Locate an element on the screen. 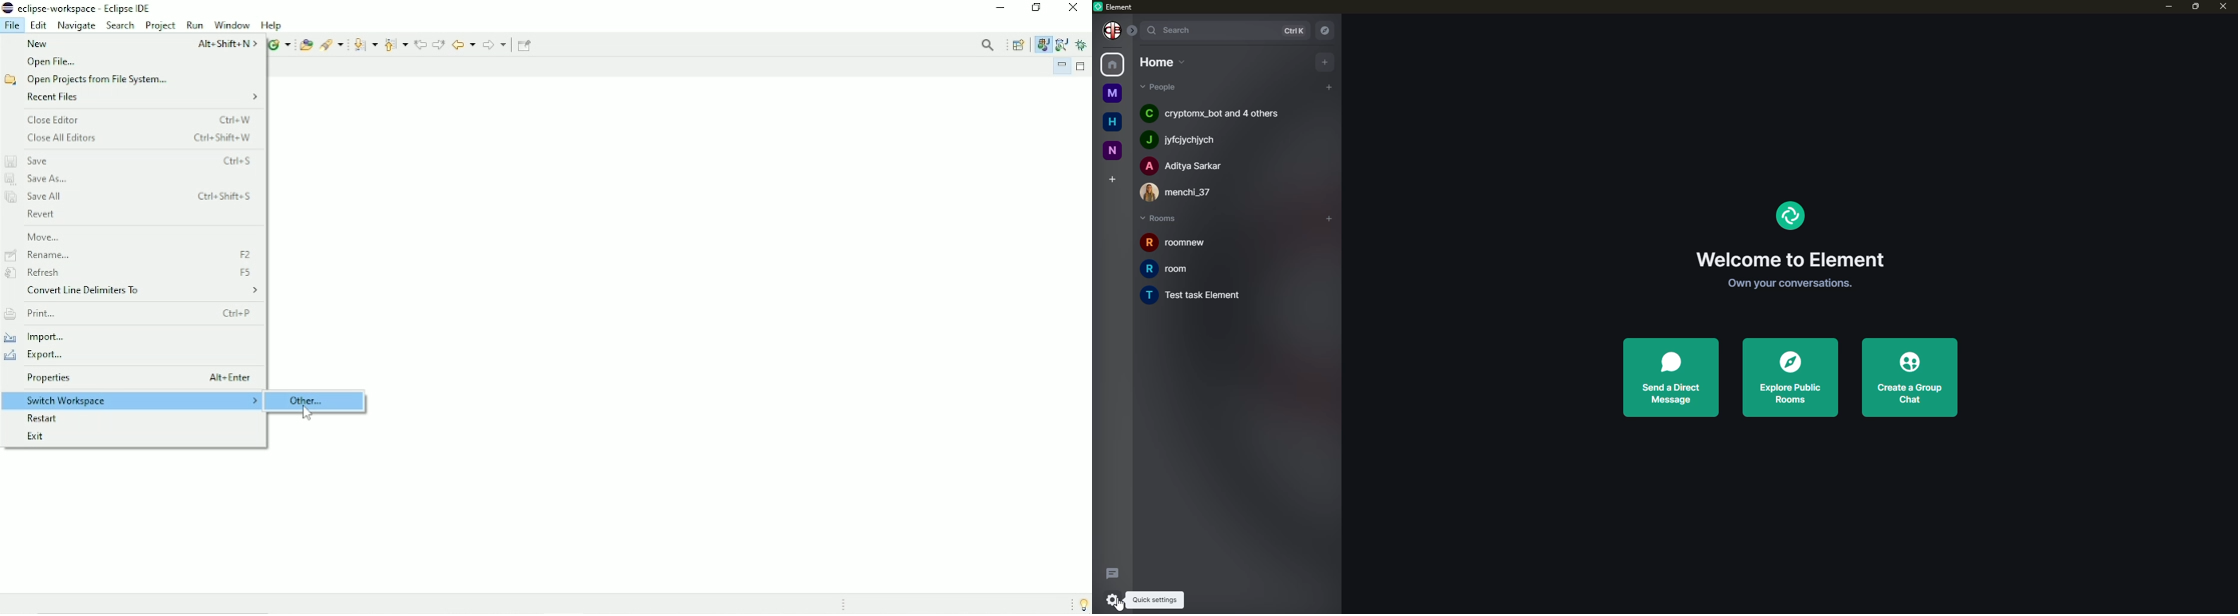  people is located at coordinates (1211, 113).